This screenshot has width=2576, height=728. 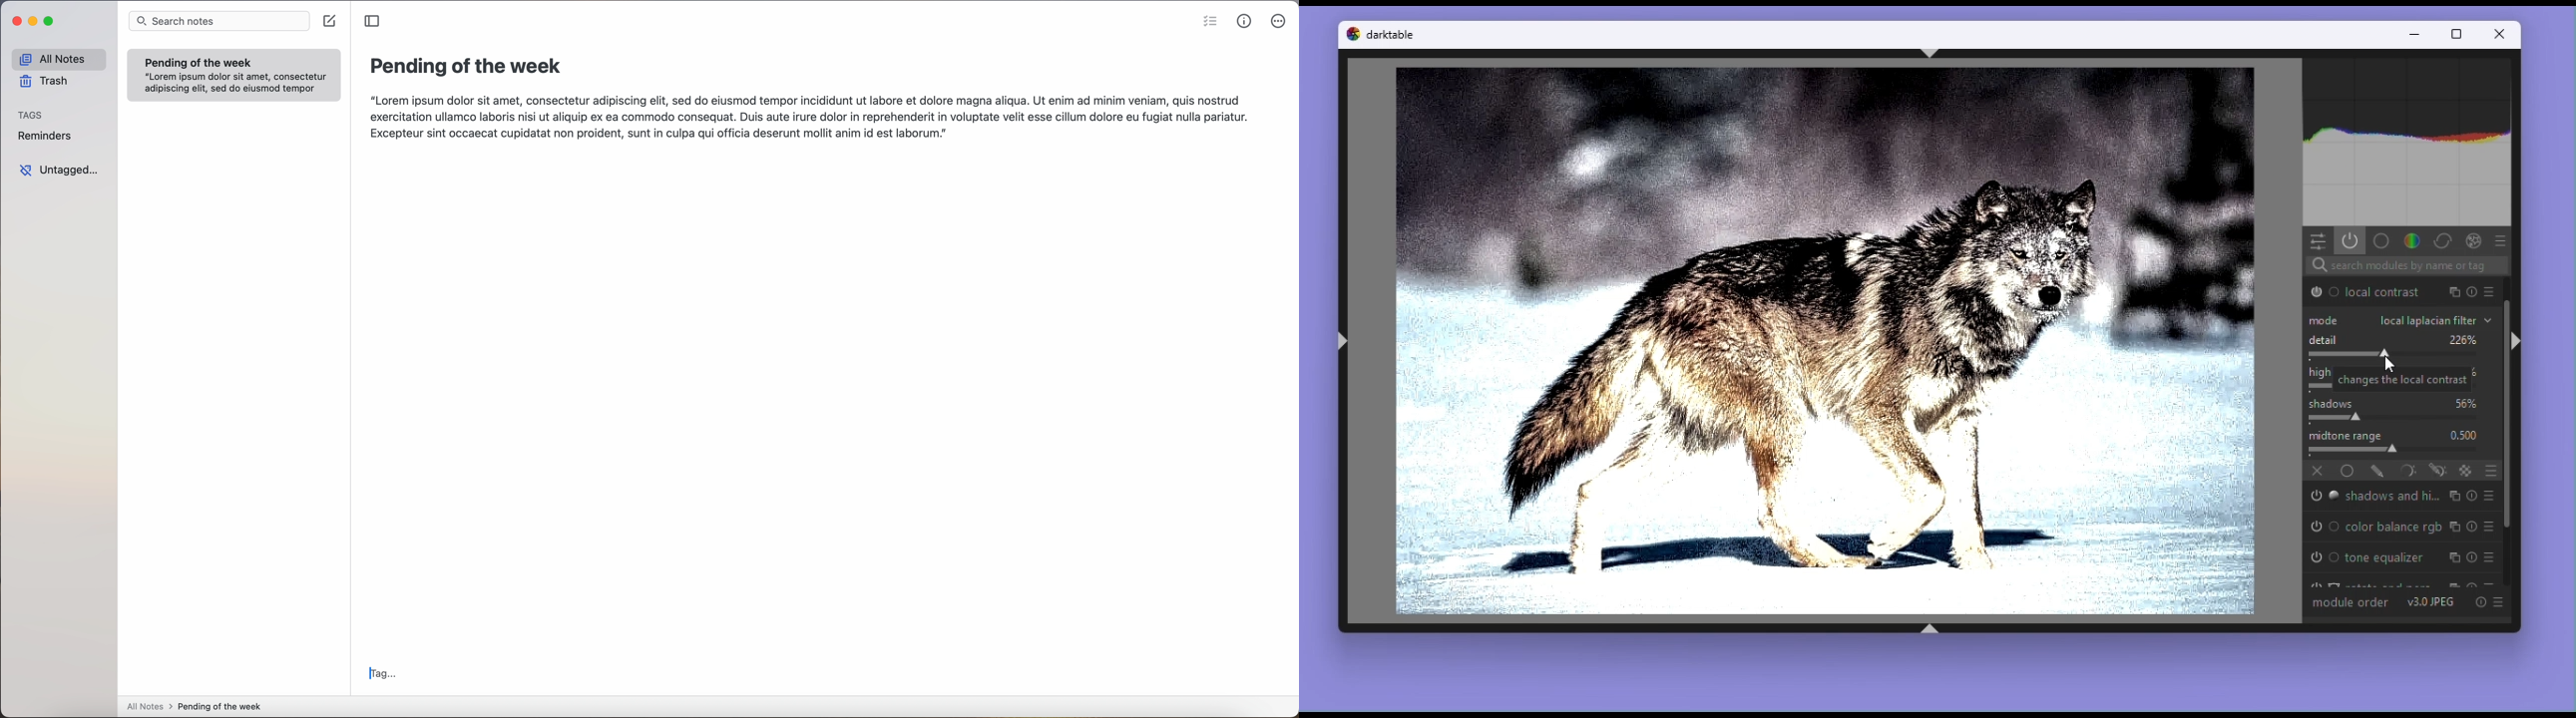 I want to click on all notes, so click(x=56, y=60).